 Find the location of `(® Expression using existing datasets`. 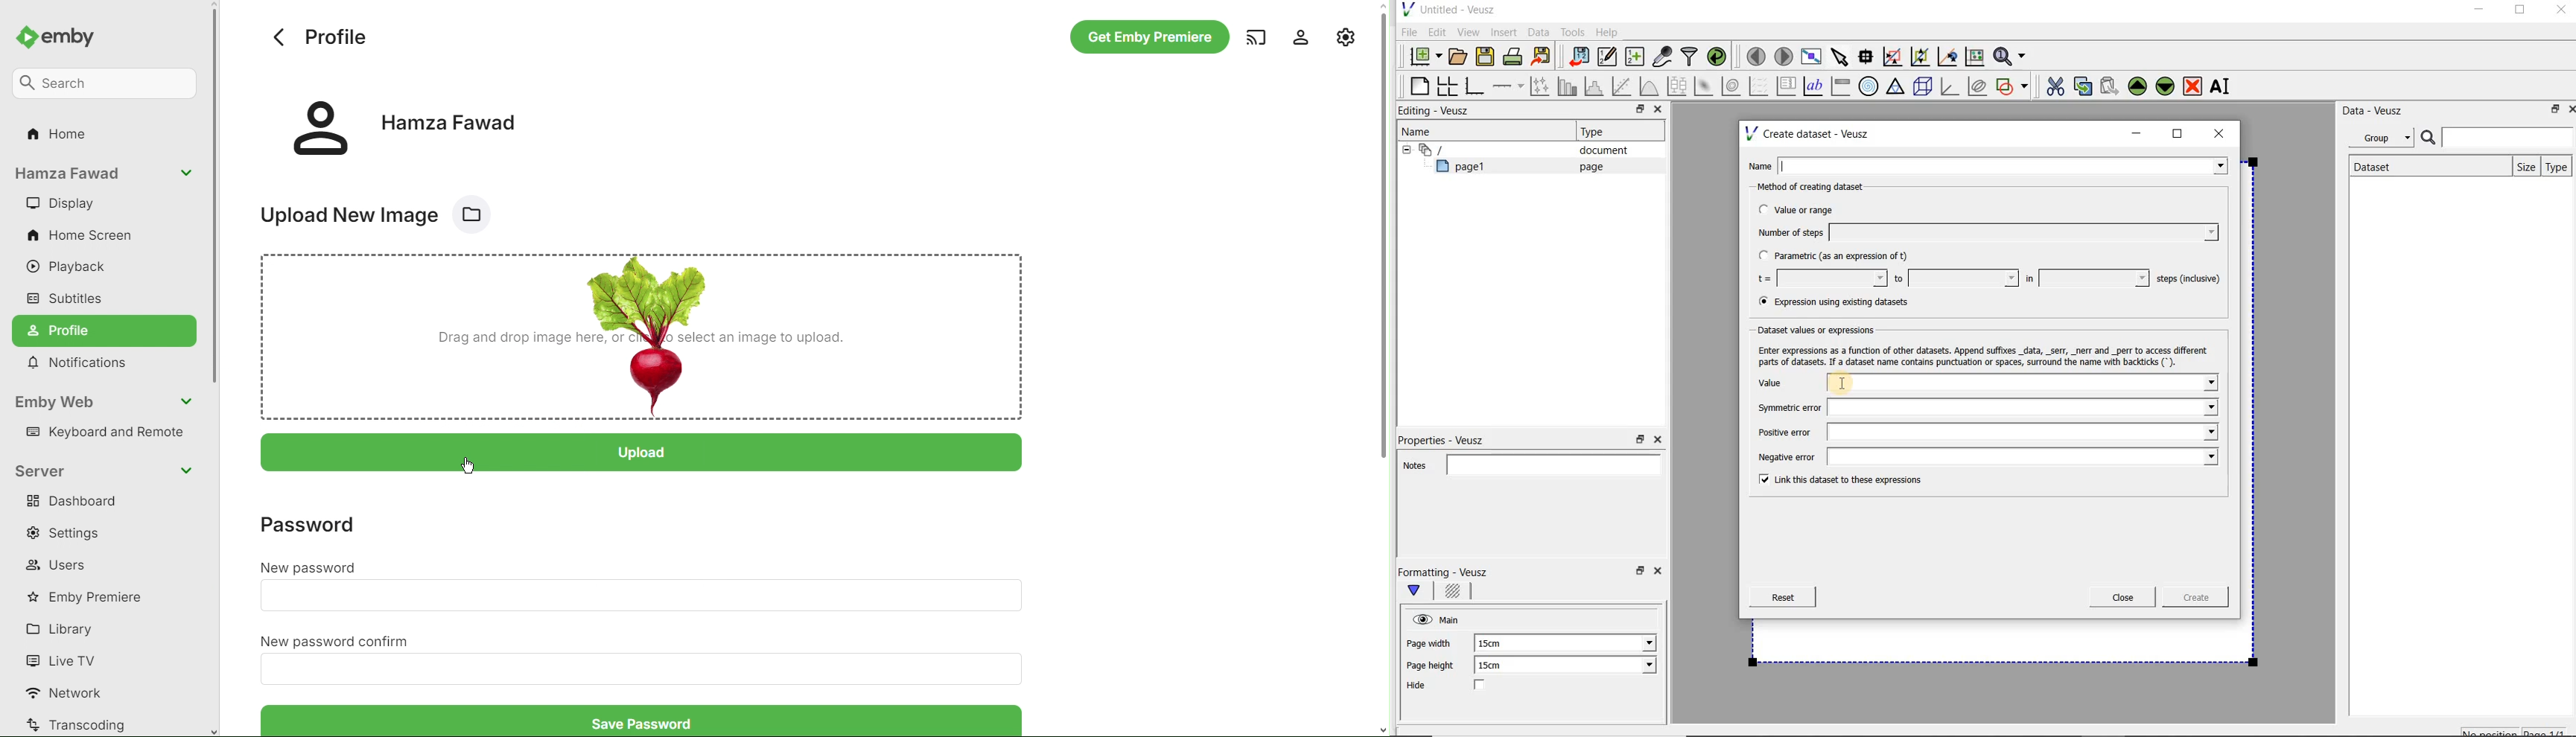

(® Expression using existing datasets is located at coordinates (1844, 302).